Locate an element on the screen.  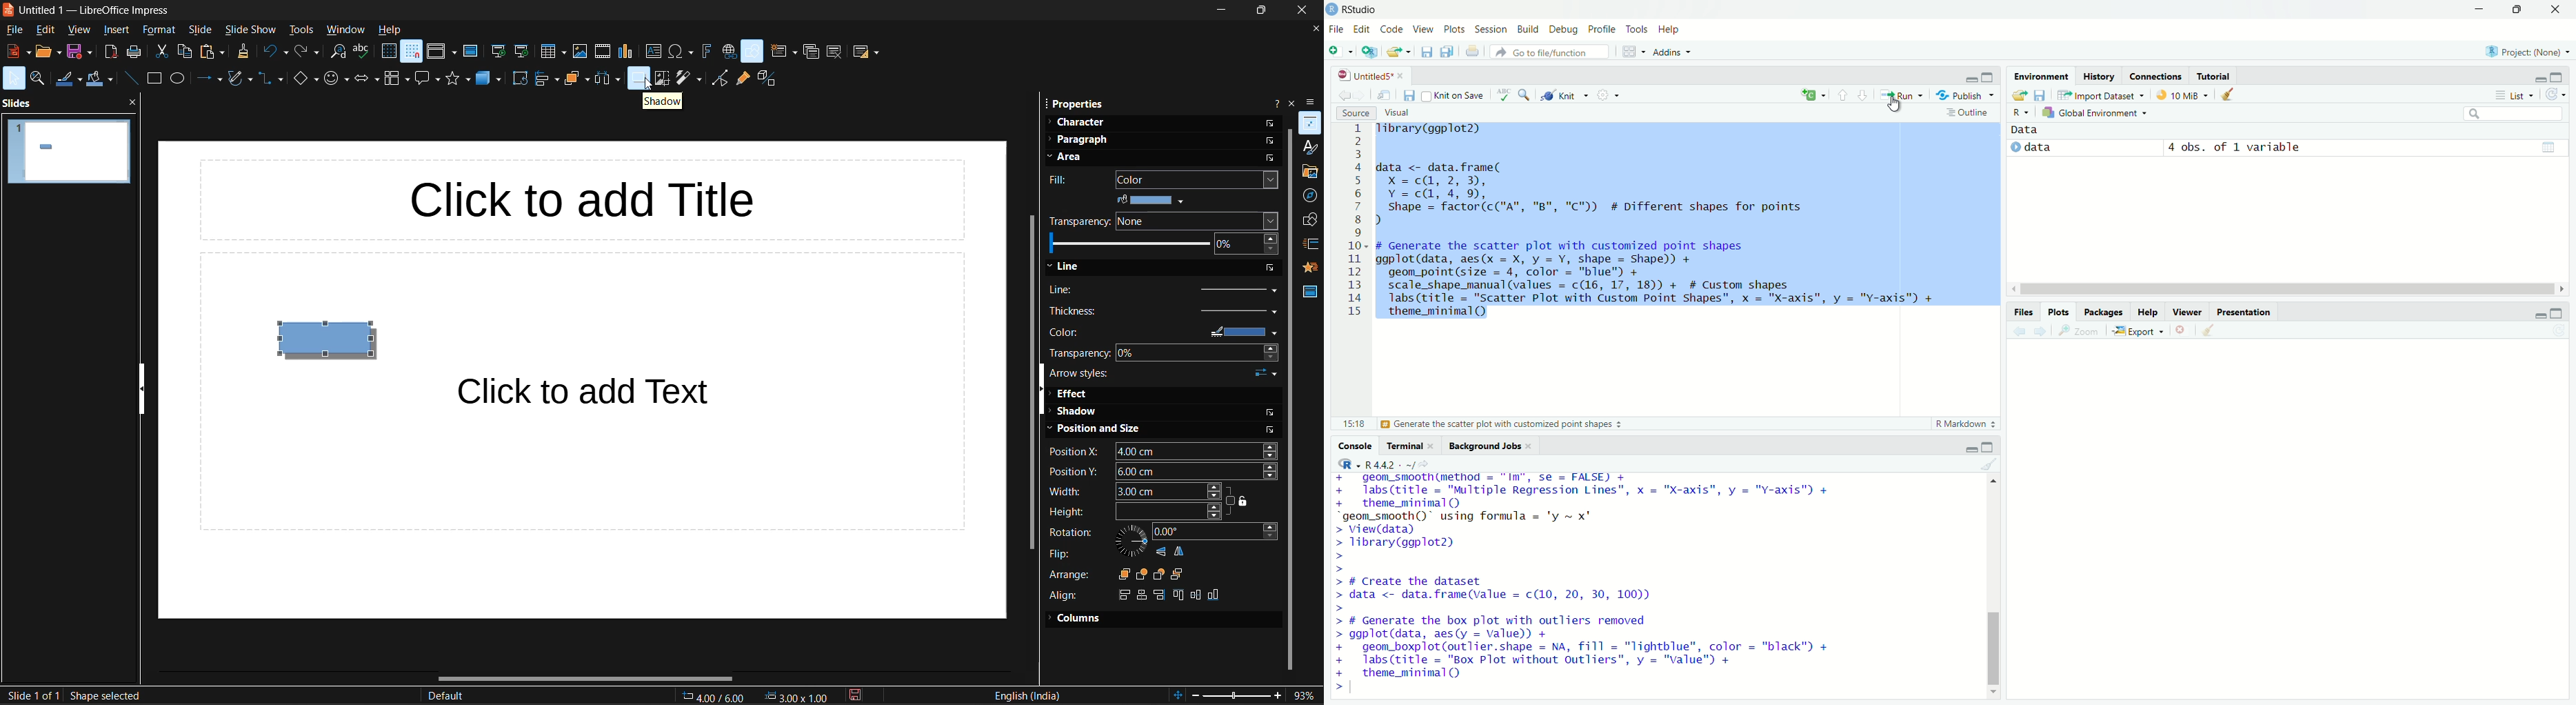
Default is located at coordinates (445, 697).